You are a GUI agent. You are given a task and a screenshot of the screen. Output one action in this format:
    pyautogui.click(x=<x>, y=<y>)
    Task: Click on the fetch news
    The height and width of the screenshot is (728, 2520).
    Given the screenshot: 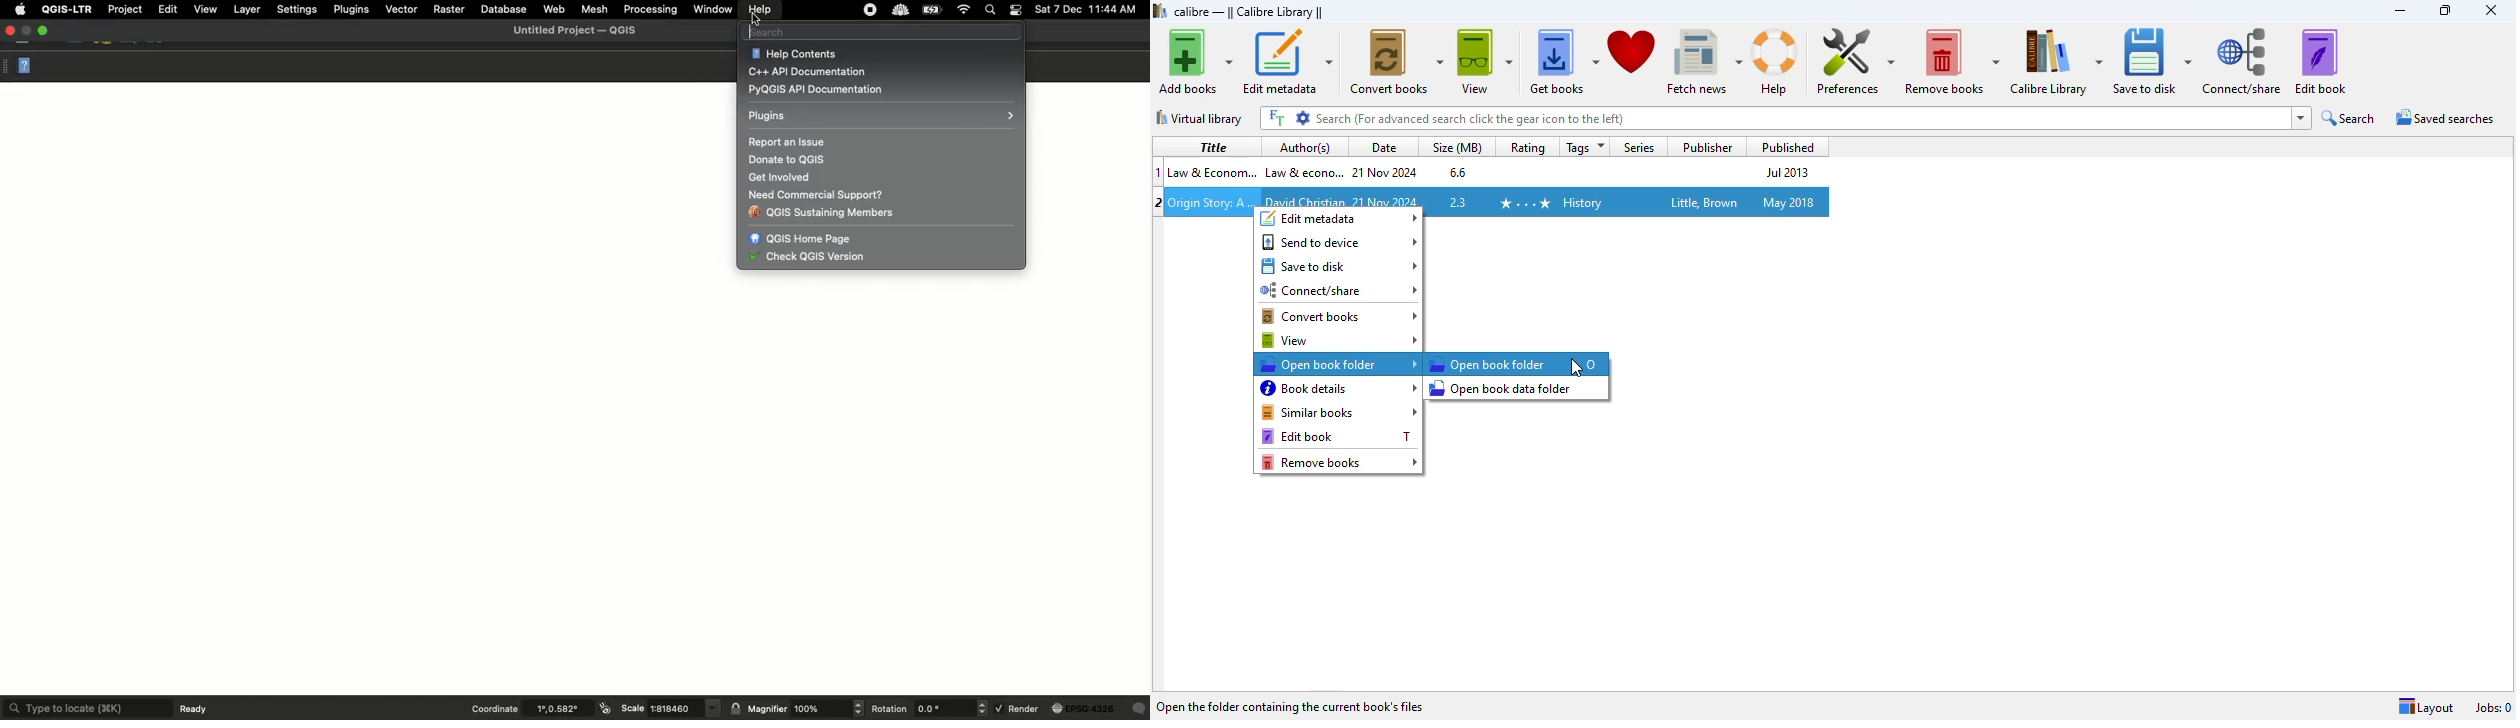 What is the action you would take?
    pyautogui.click(x=1703, y=60)
    